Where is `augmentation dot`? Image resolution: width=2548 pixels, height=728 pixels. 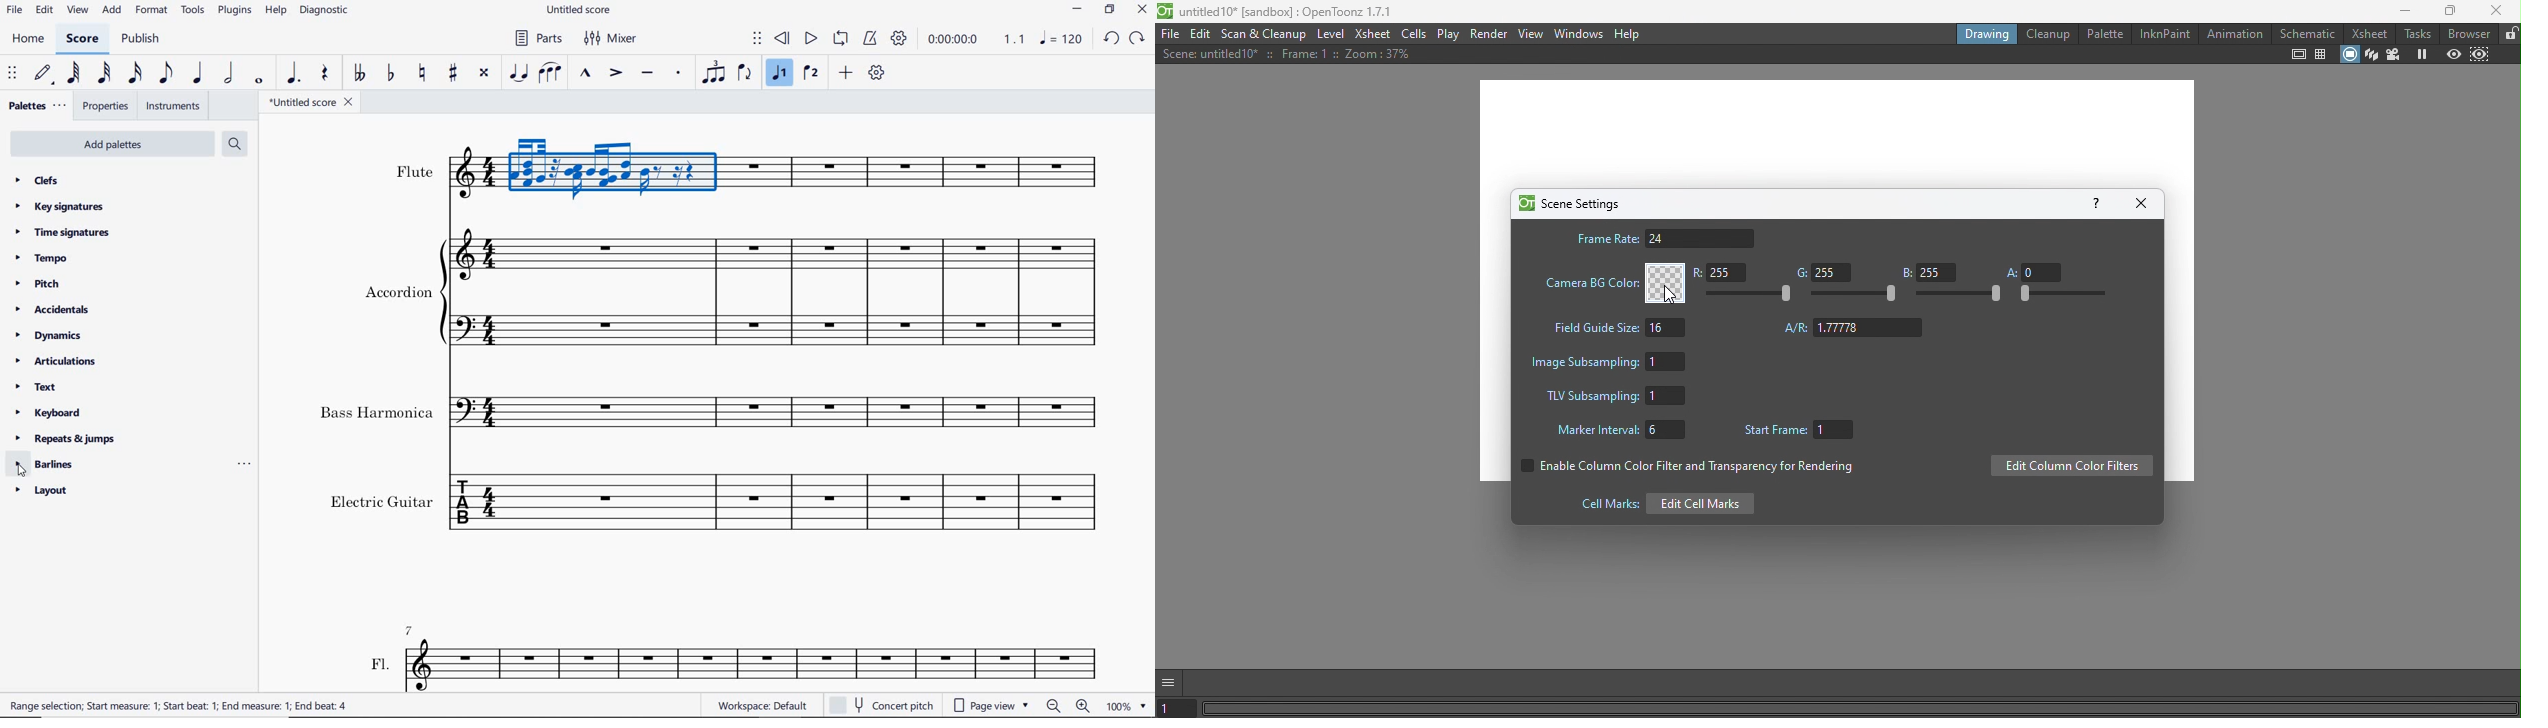
augmentation dot is located at coordinates (291, 74).